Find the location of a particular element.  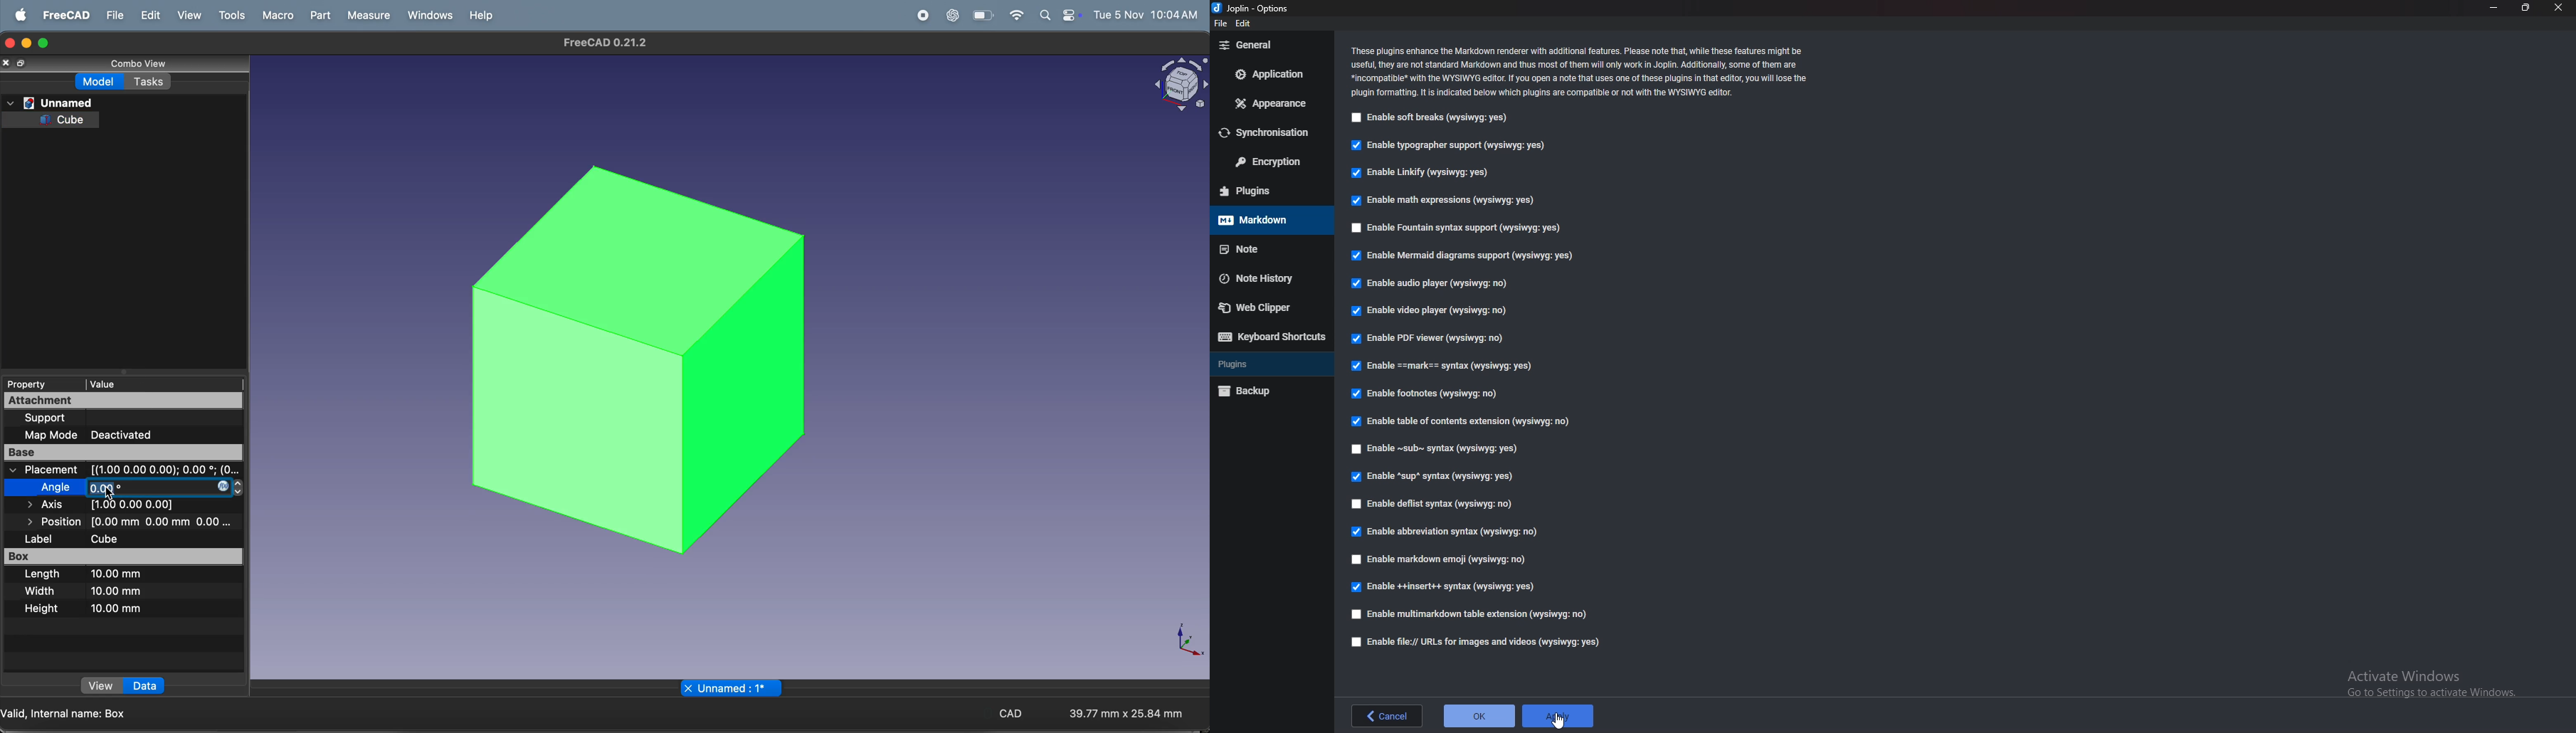

maximize is located at coordinates (46, 43).